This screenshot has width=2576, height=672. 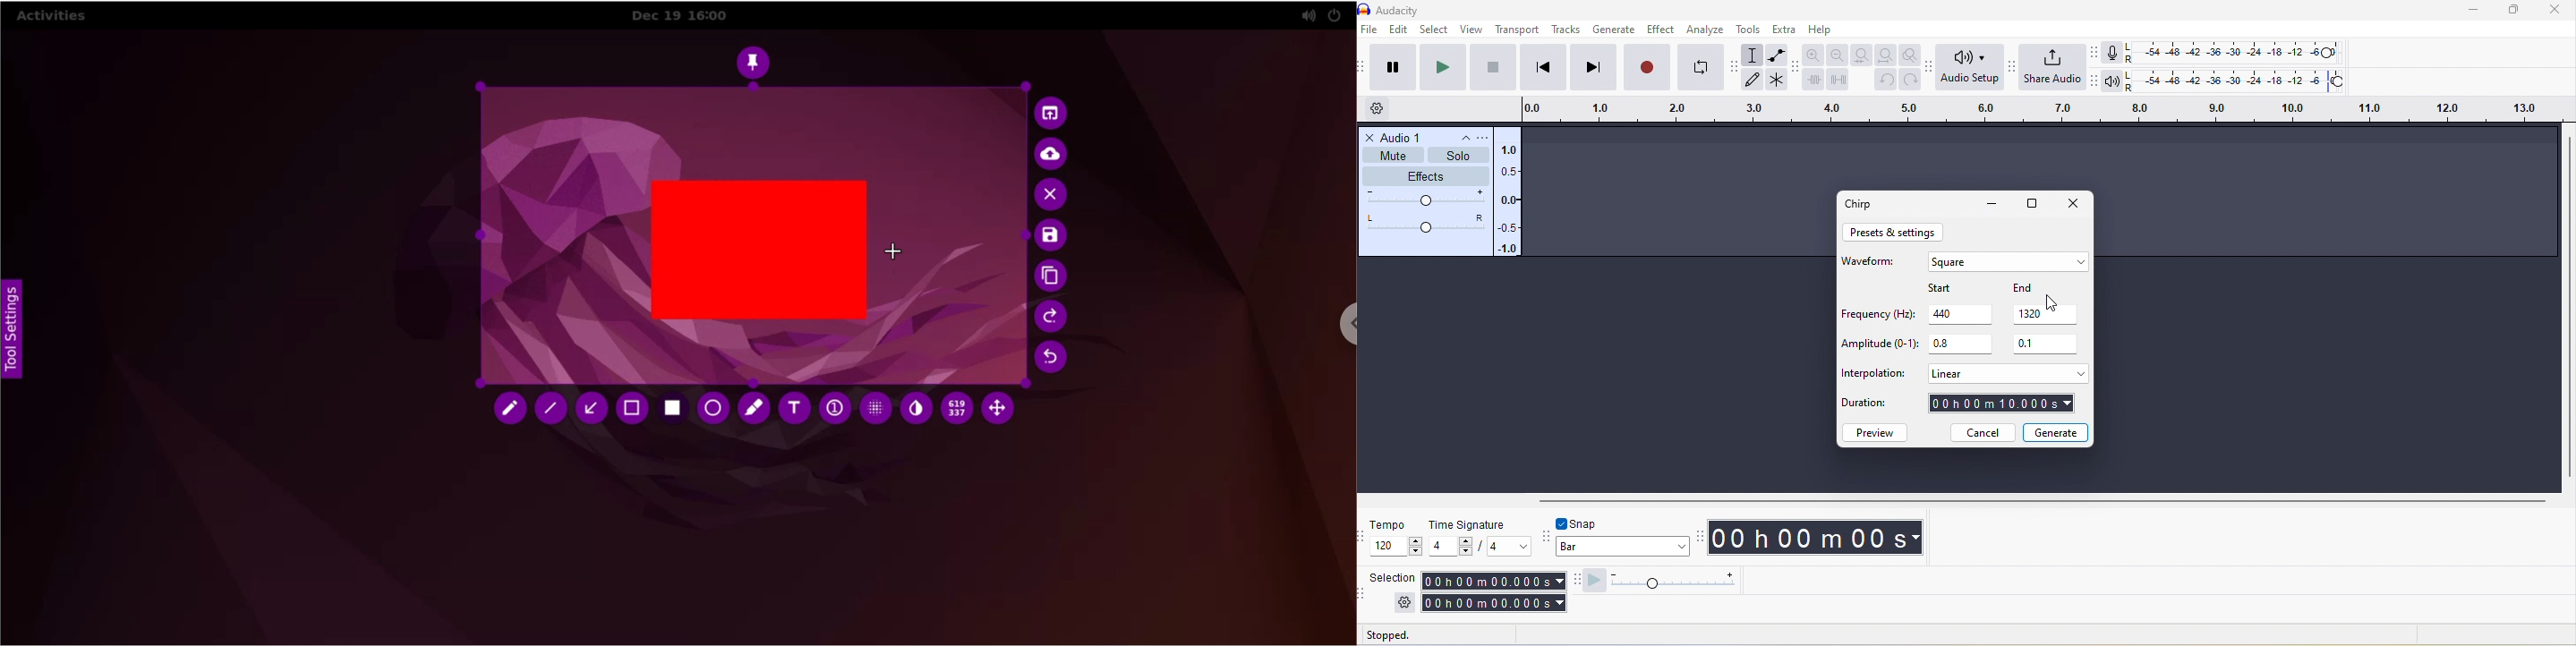 What do you see at coordinates (2476, 10) in the screenshot?
I see `minimize` at bounding box center [2476, 10].